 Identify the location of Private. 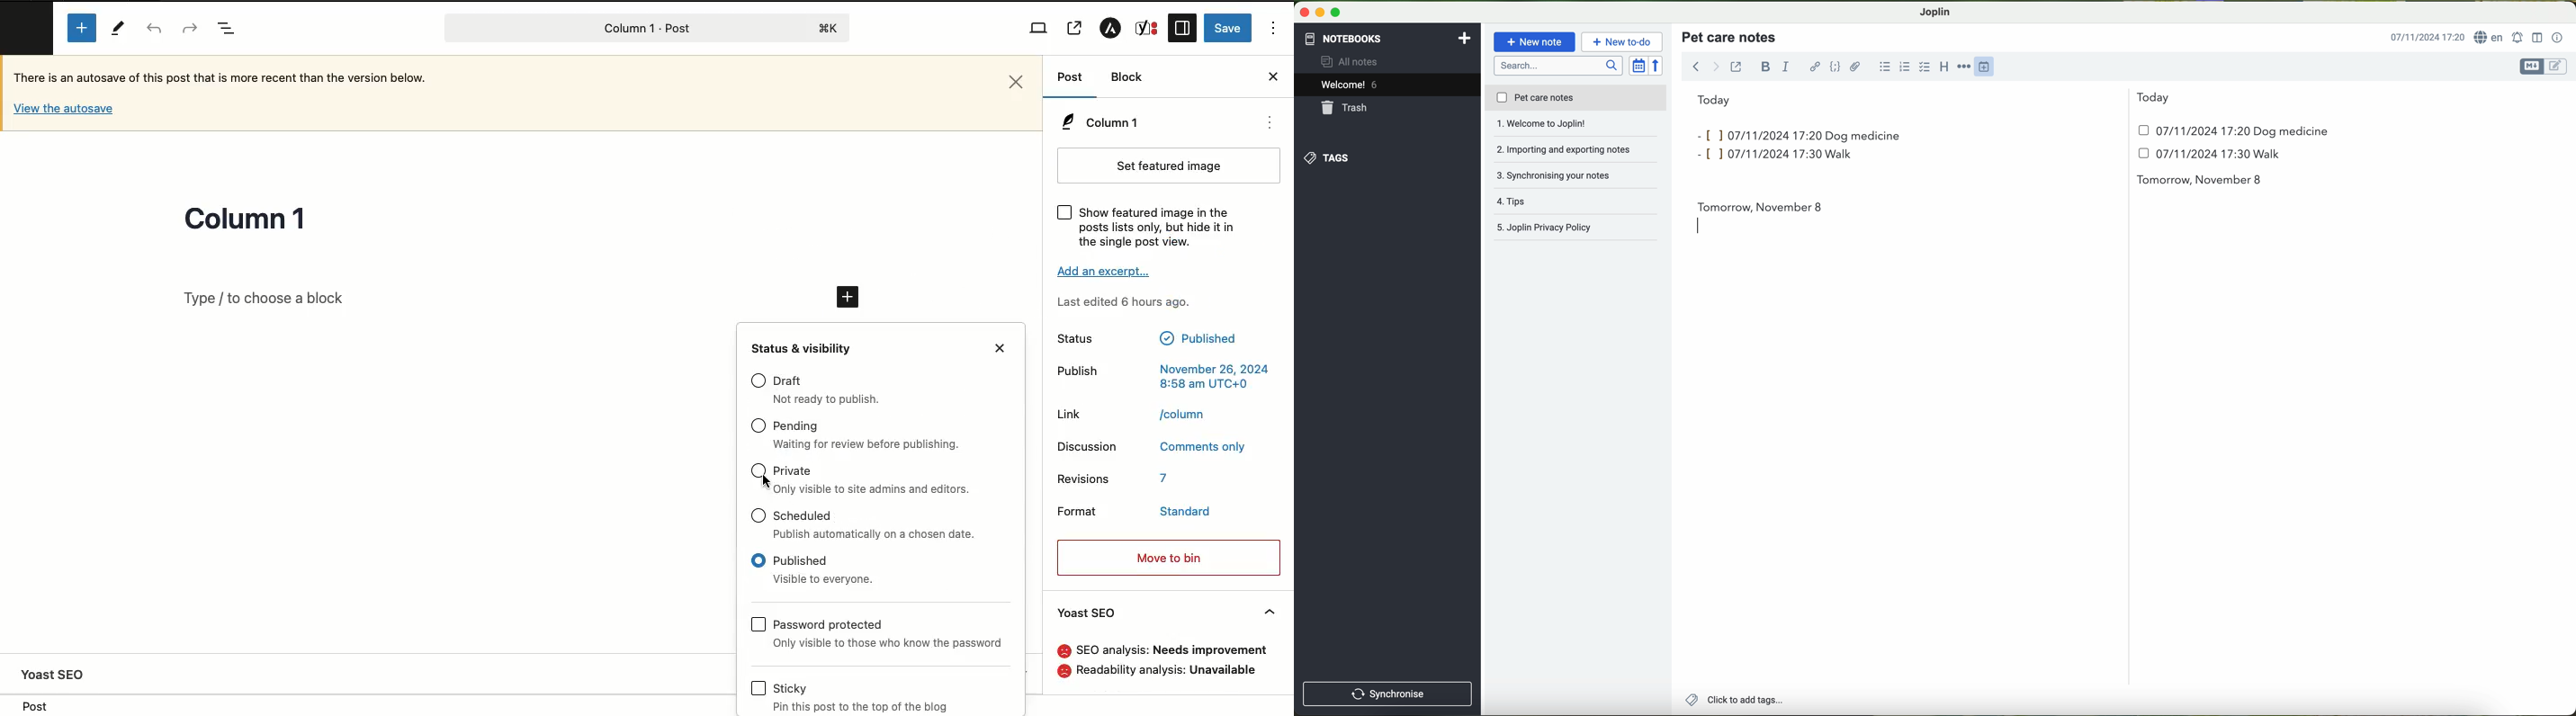
(793, 471).